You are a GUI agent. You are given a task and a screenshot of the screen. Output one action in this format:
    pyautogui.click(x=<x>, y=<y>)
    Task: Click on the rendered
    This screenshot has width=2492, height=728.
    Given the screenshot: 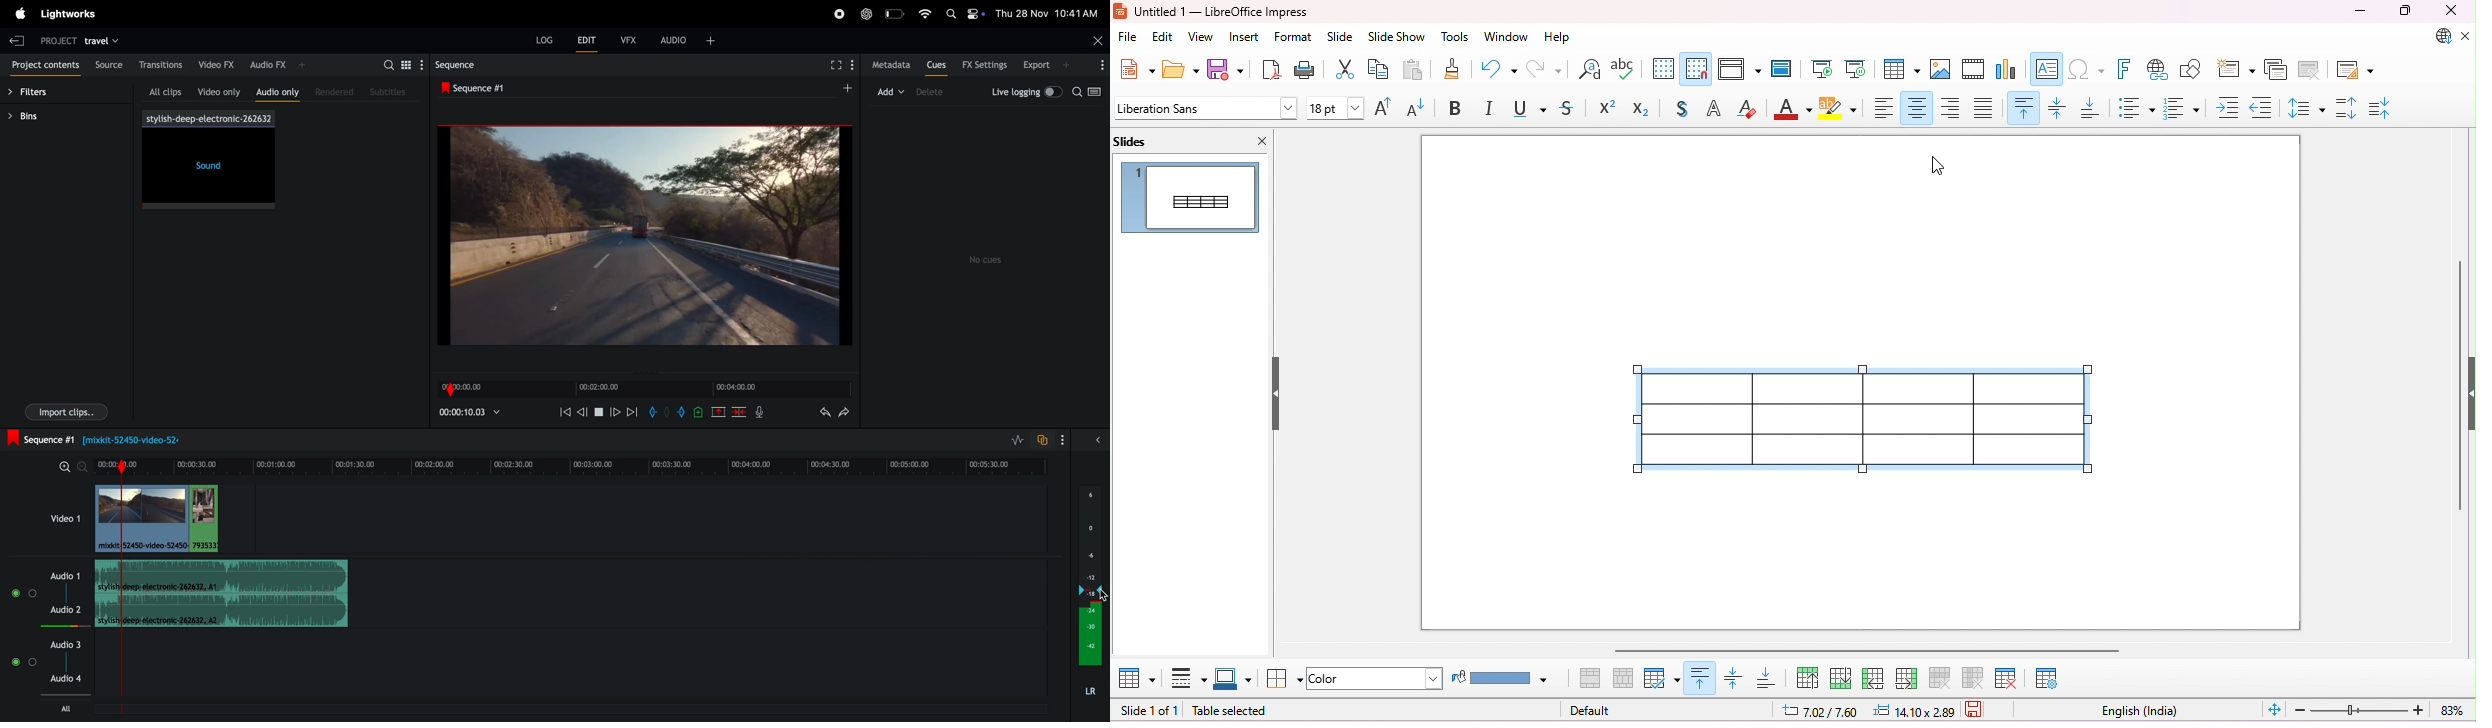 What is the action you would take?
    pyautogui.click(x=333, y=92)
    